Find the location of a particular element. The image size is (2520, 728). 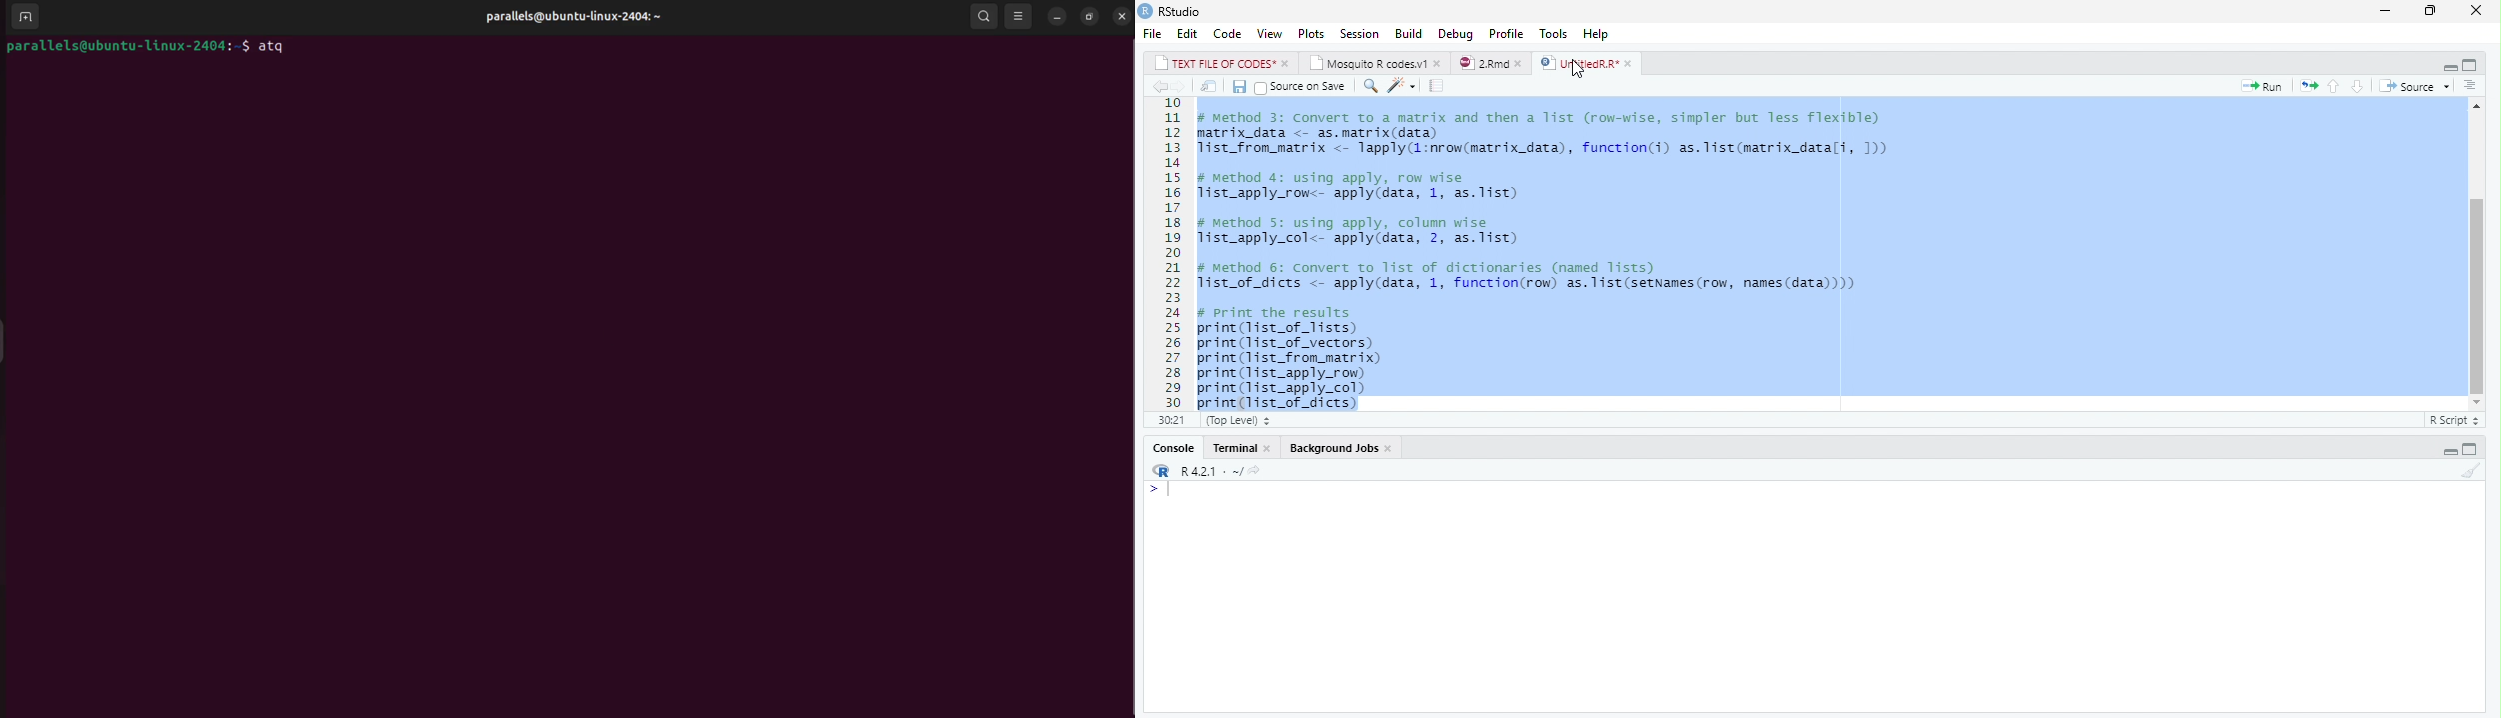

R 4.2.1 - ~/ is located at coordinates (1213, 470).